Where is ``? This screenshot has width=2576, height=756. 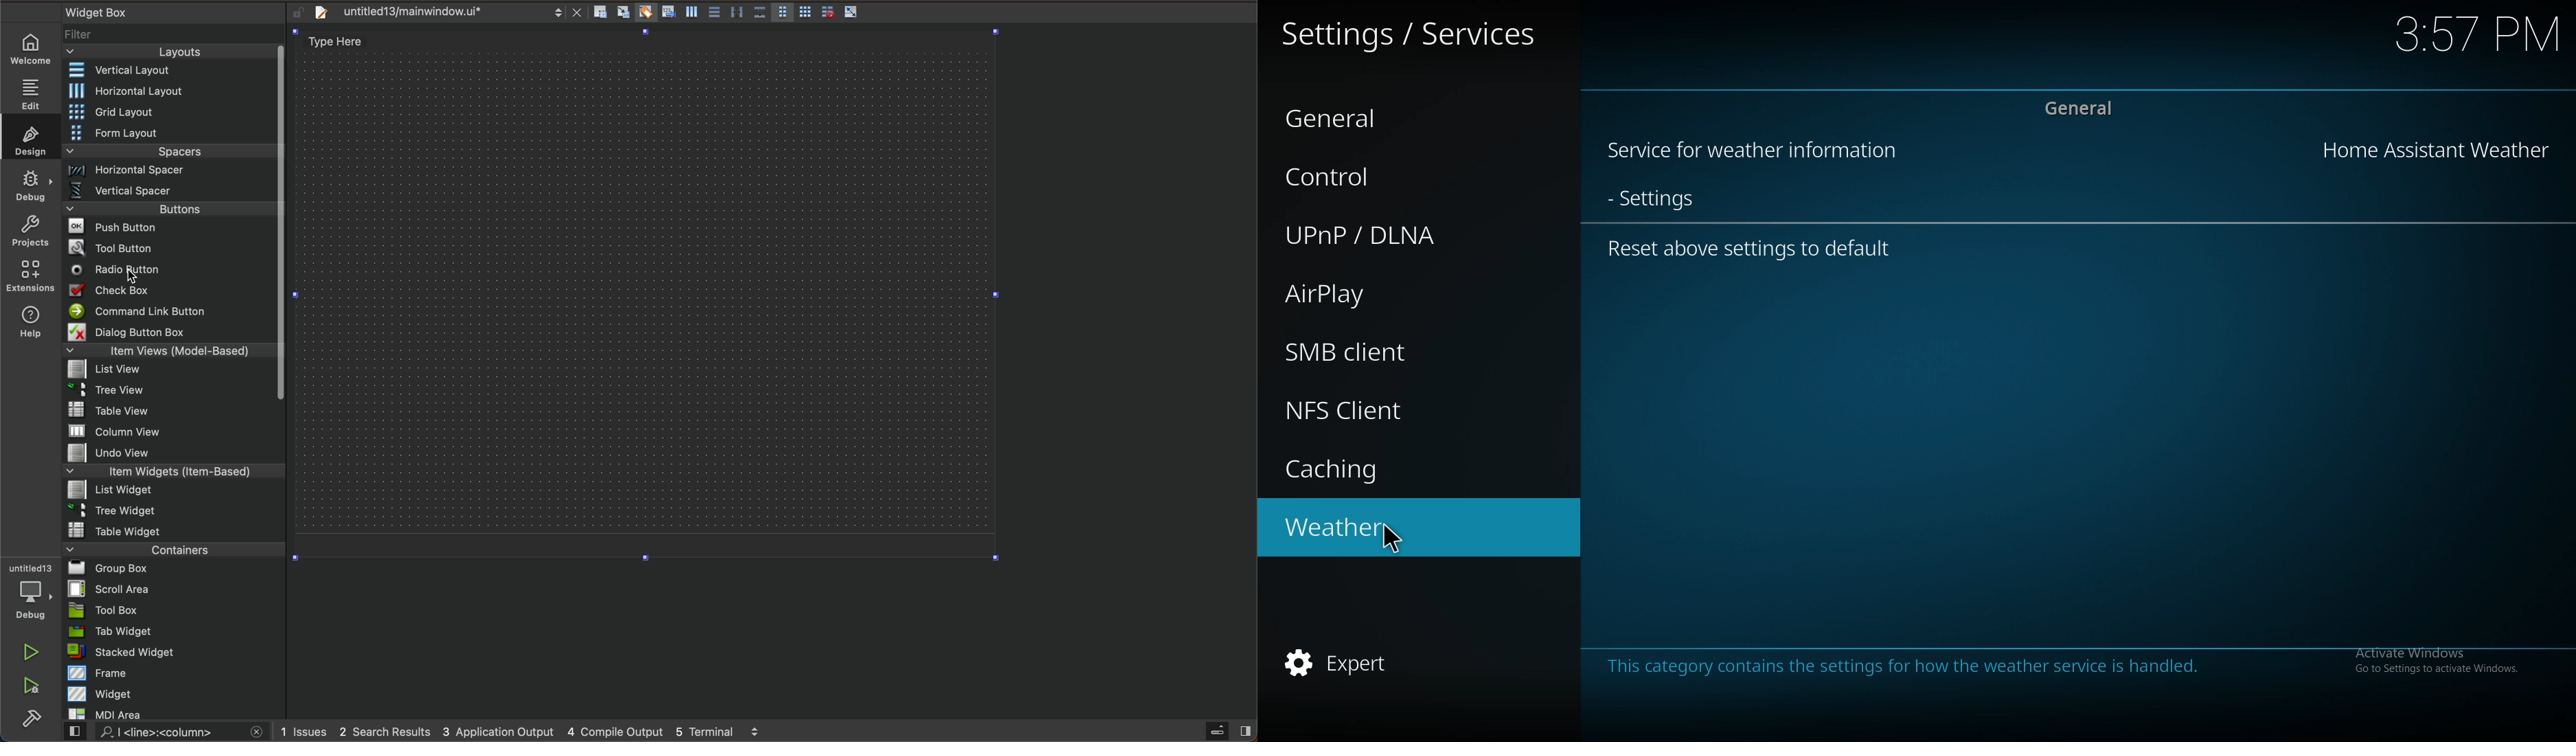  is located at coordinates (171, 492).